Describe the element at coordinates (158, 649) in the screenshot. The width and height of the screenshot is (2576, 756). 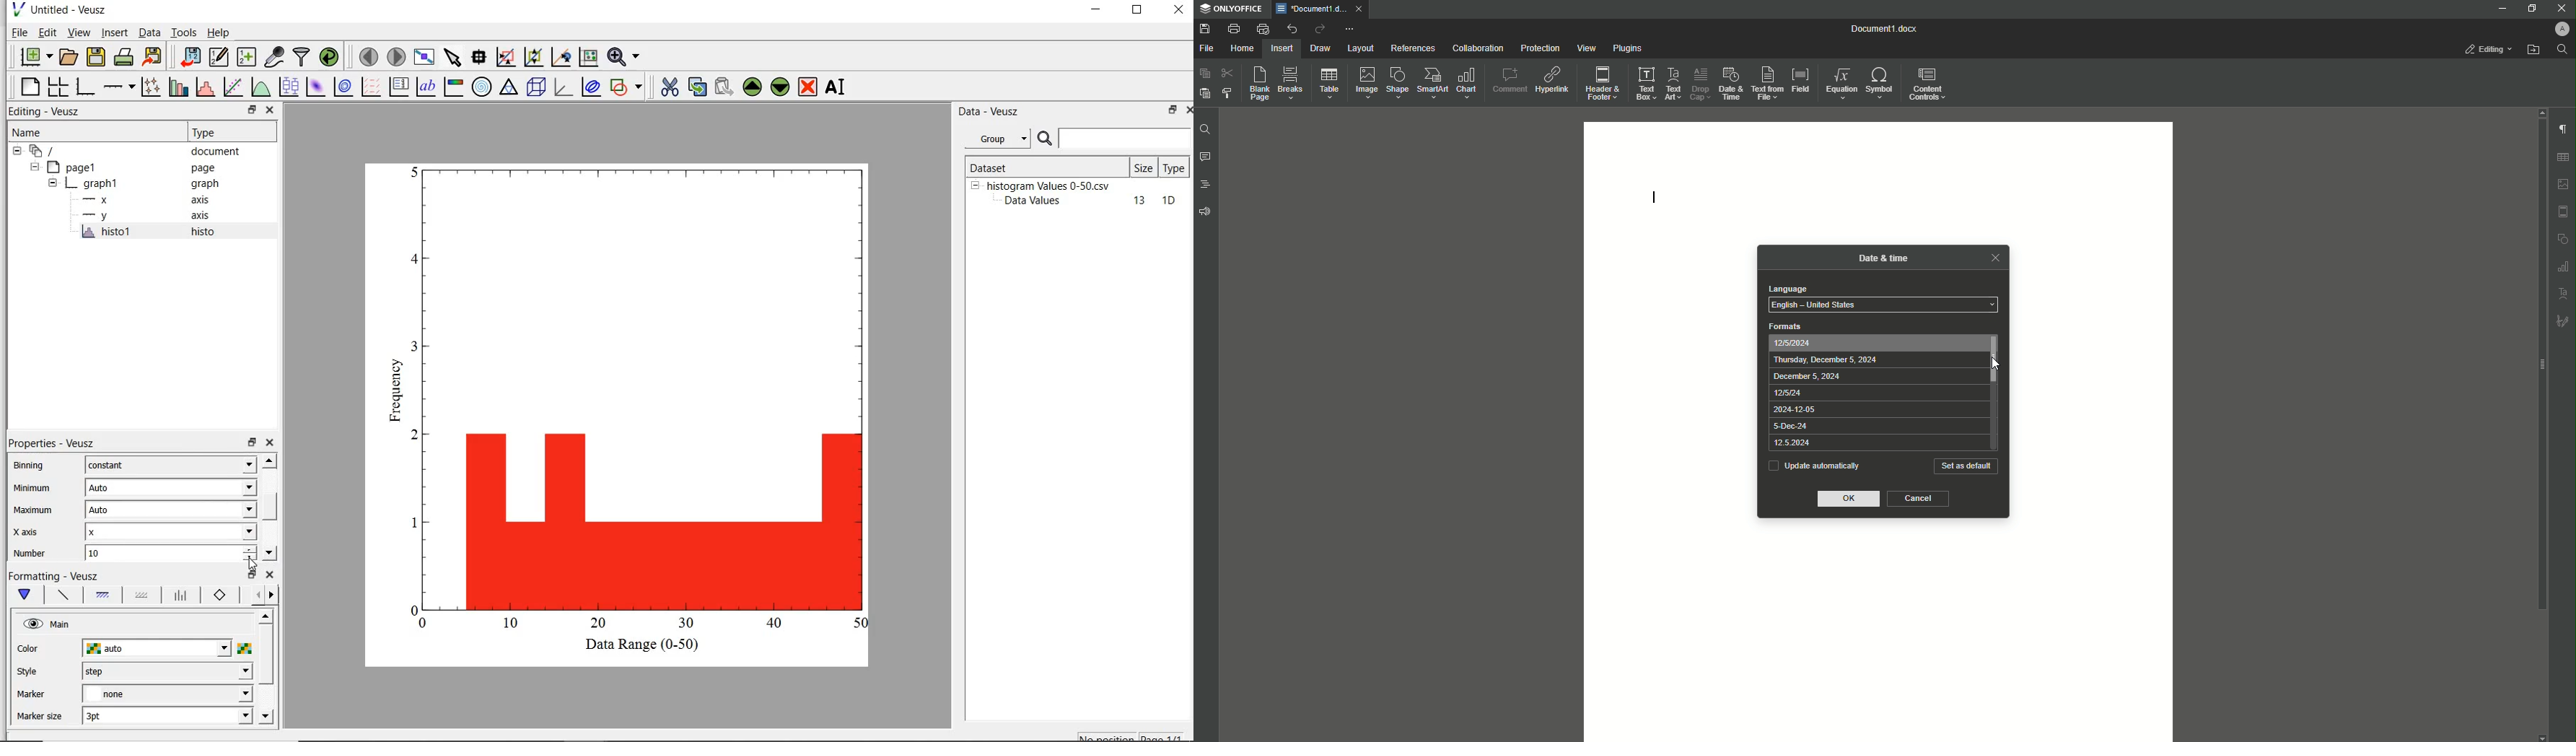
I see ` auto ` at that location.